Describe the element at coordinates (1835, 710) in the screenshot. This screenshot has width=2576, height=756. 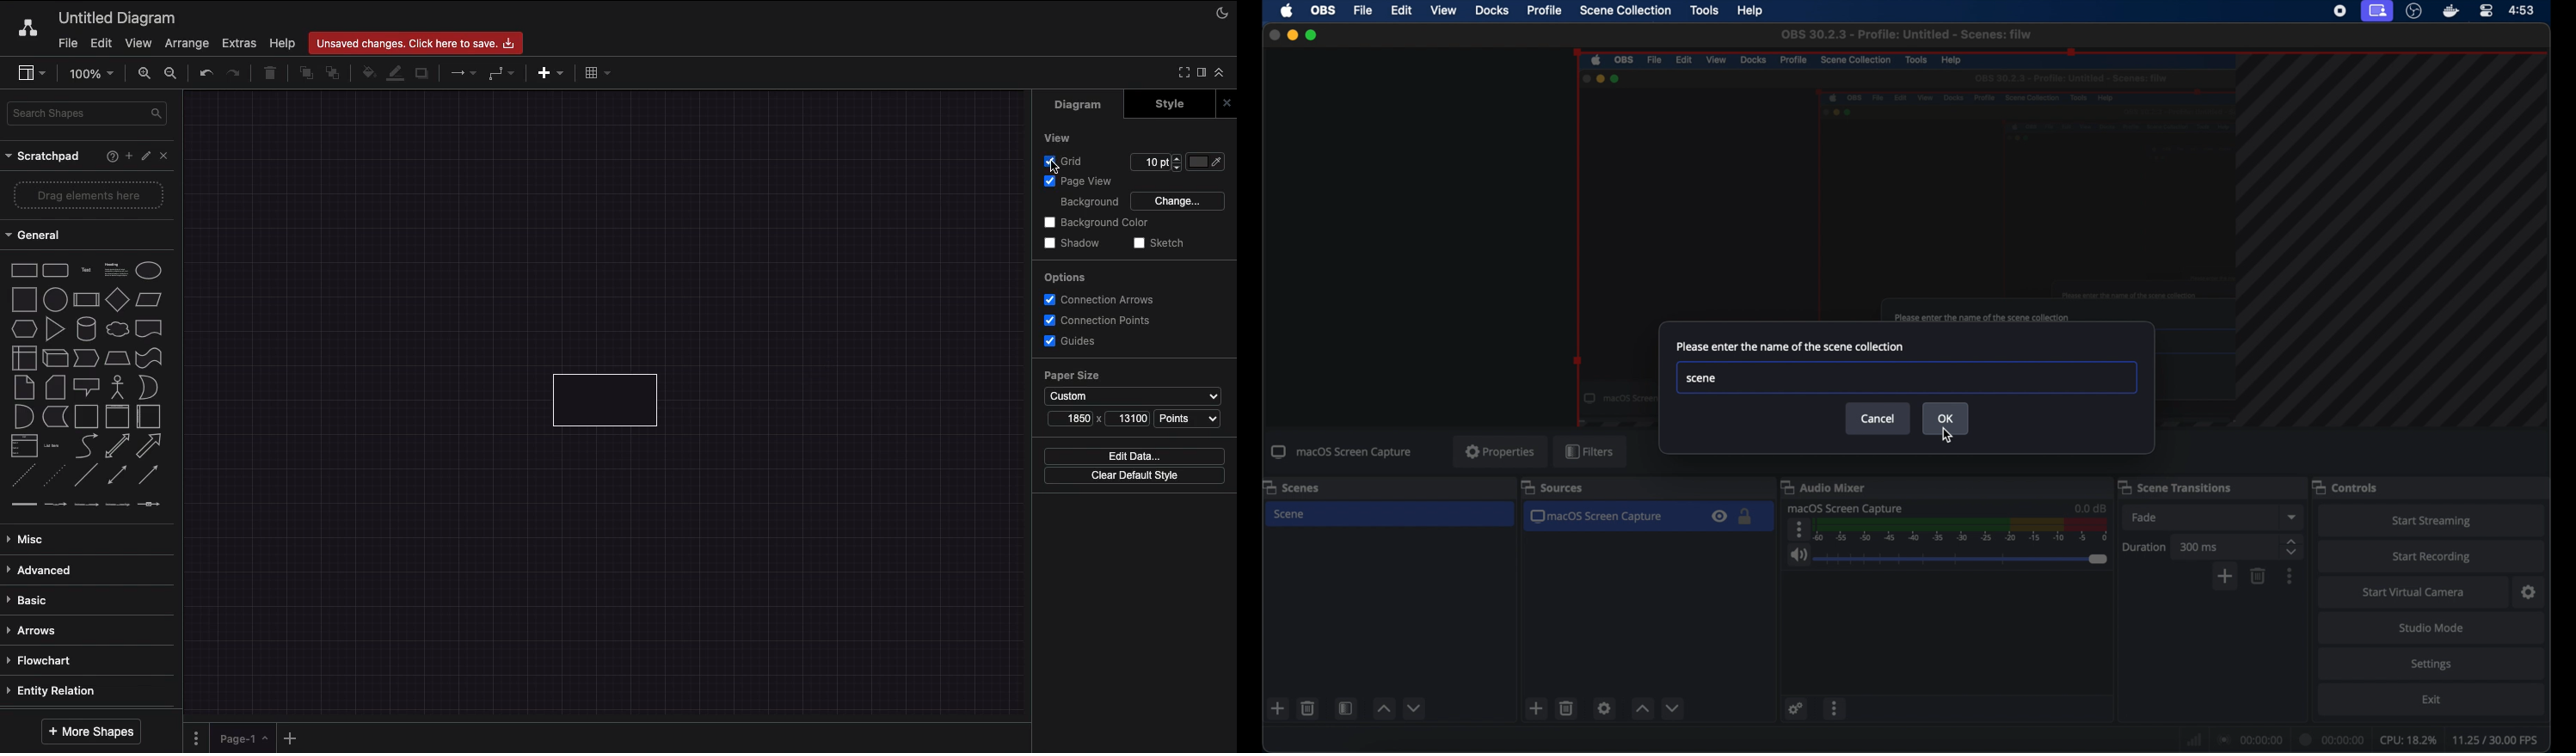
I see `more options` at that location.